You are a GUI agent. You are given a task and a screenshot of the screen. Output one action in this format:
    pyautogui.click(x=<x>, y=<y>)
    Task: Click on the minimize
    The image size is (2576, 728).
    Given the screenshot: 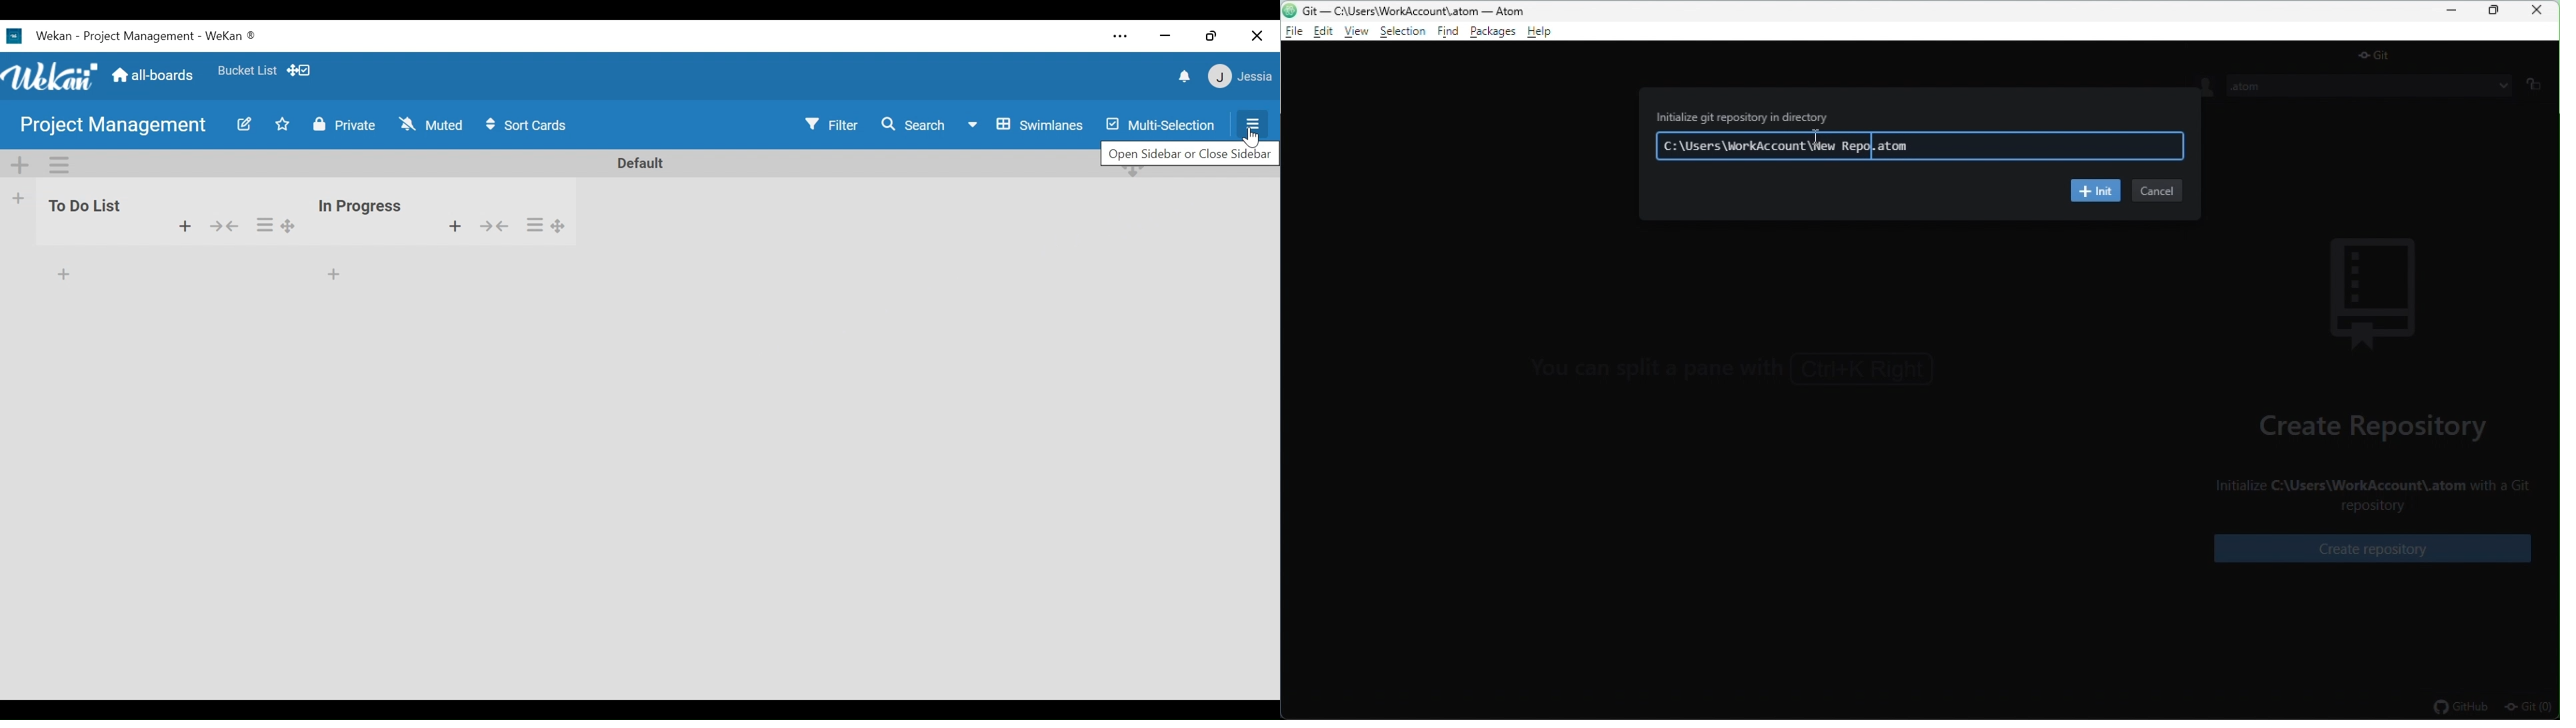 What is the action you would take?
    pyautogui.click(x=2457, y=11)
    